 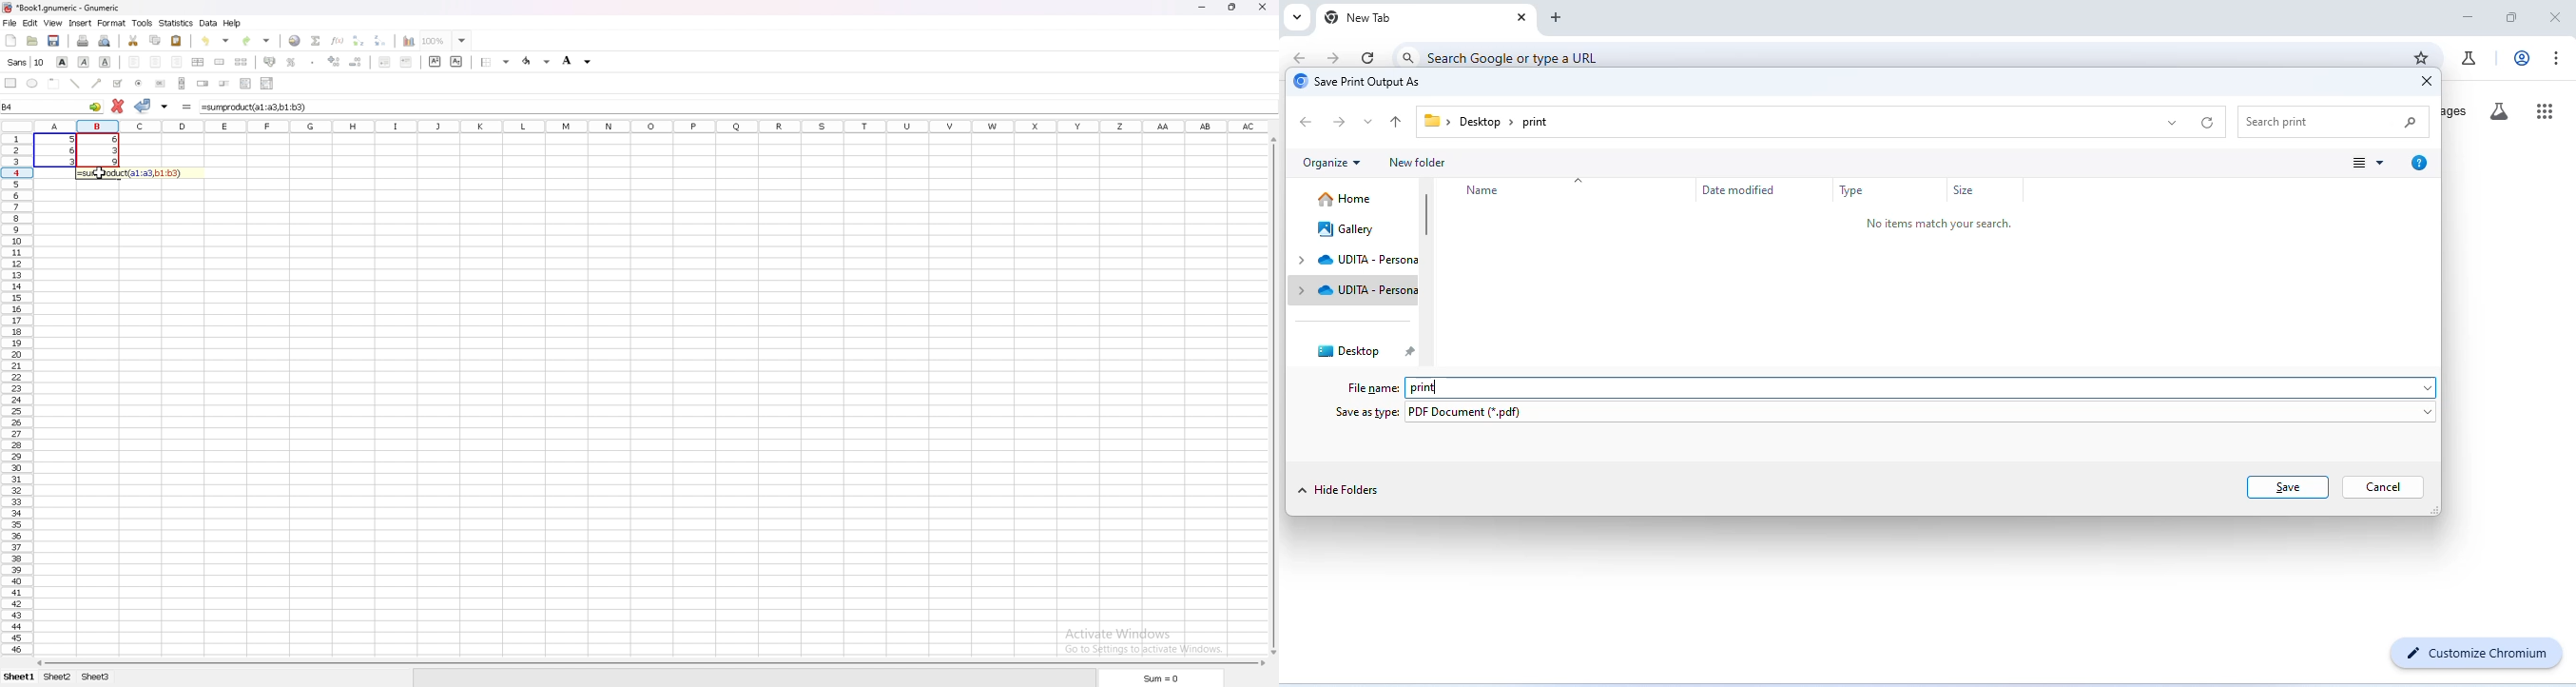 I want to click on print preview, so click(x=105, y=40).